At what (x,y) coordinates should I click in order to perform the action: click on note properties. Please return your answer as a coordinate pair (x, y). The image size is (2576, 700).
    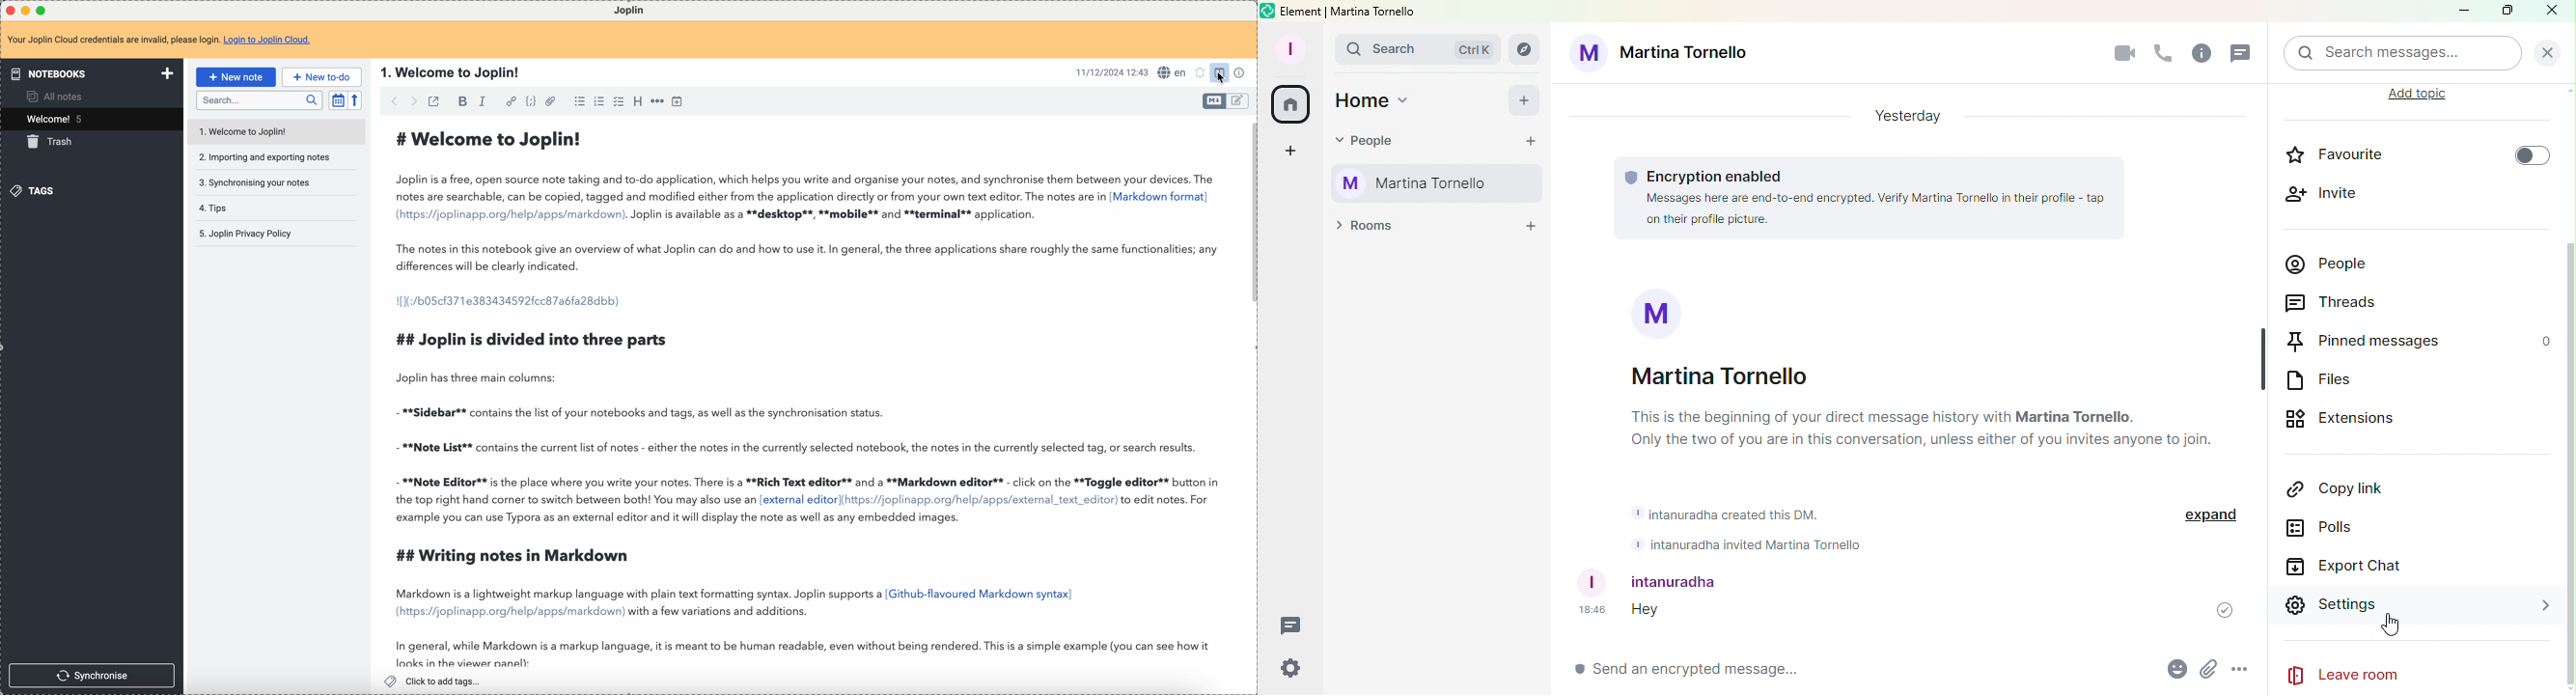
    Looking at the image, I should click on (1240, 73).